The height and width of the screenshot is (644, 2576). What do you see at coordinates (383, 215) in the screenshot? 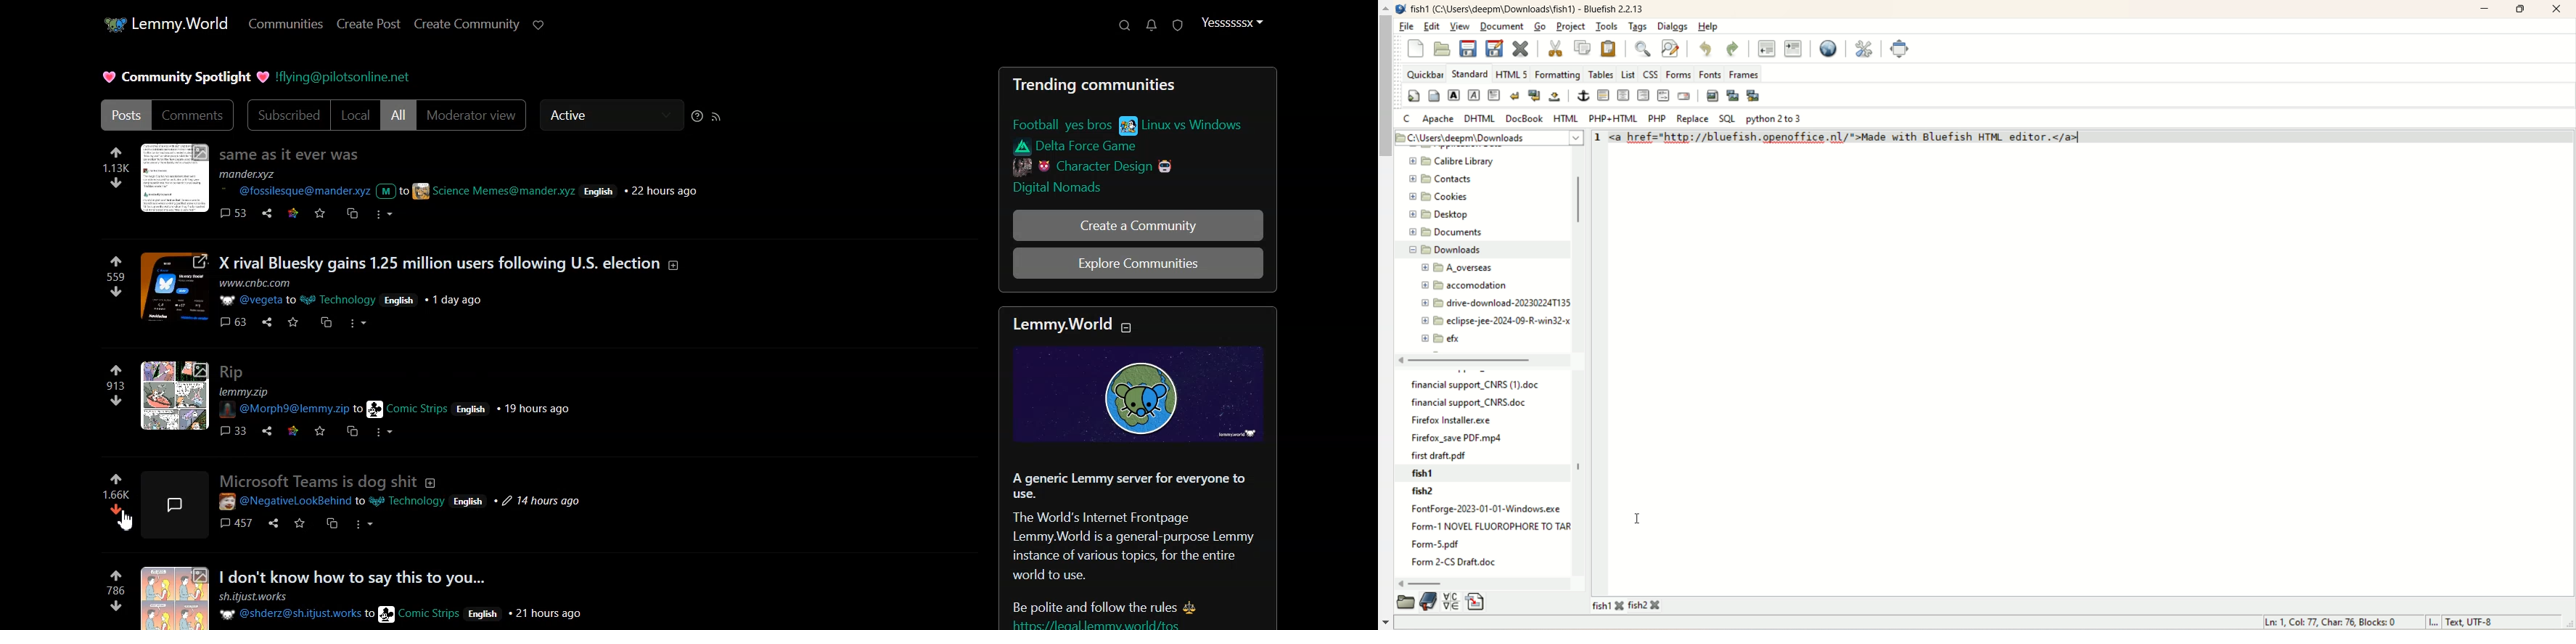
I see `more` at bounding box center [383, 215].